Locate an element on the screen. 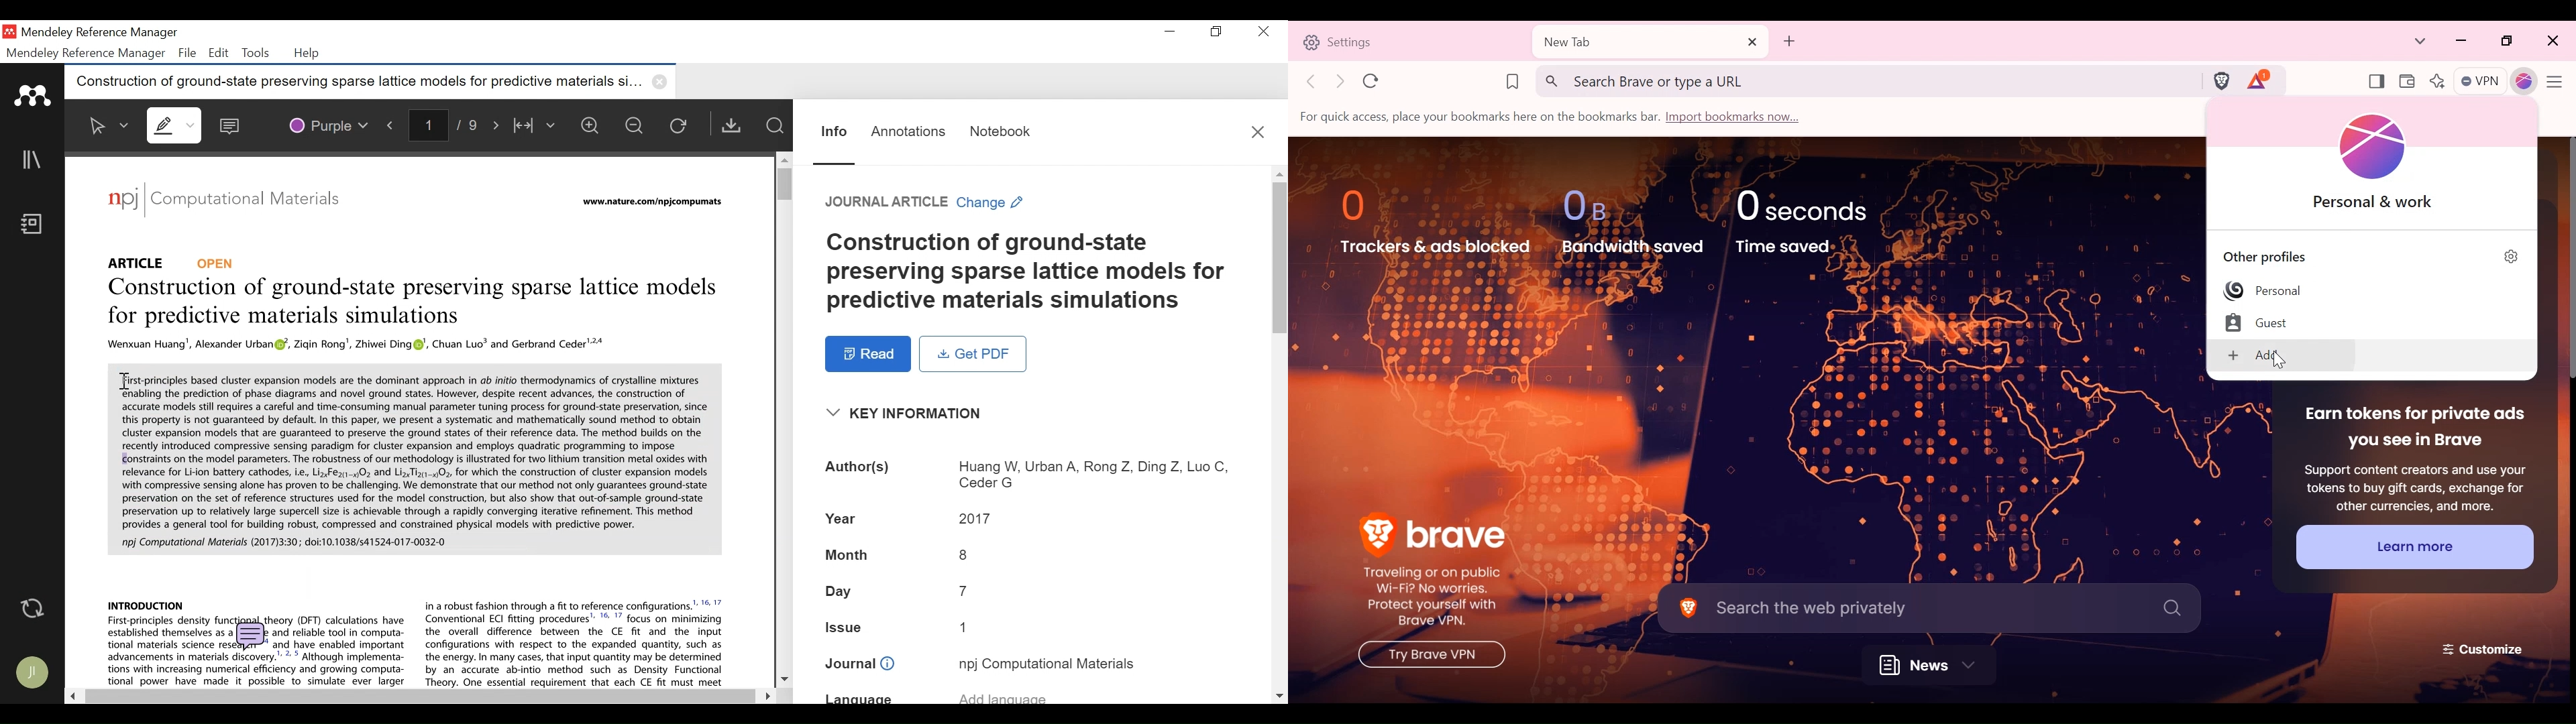  Guest is located at coordinates (2267, 322).